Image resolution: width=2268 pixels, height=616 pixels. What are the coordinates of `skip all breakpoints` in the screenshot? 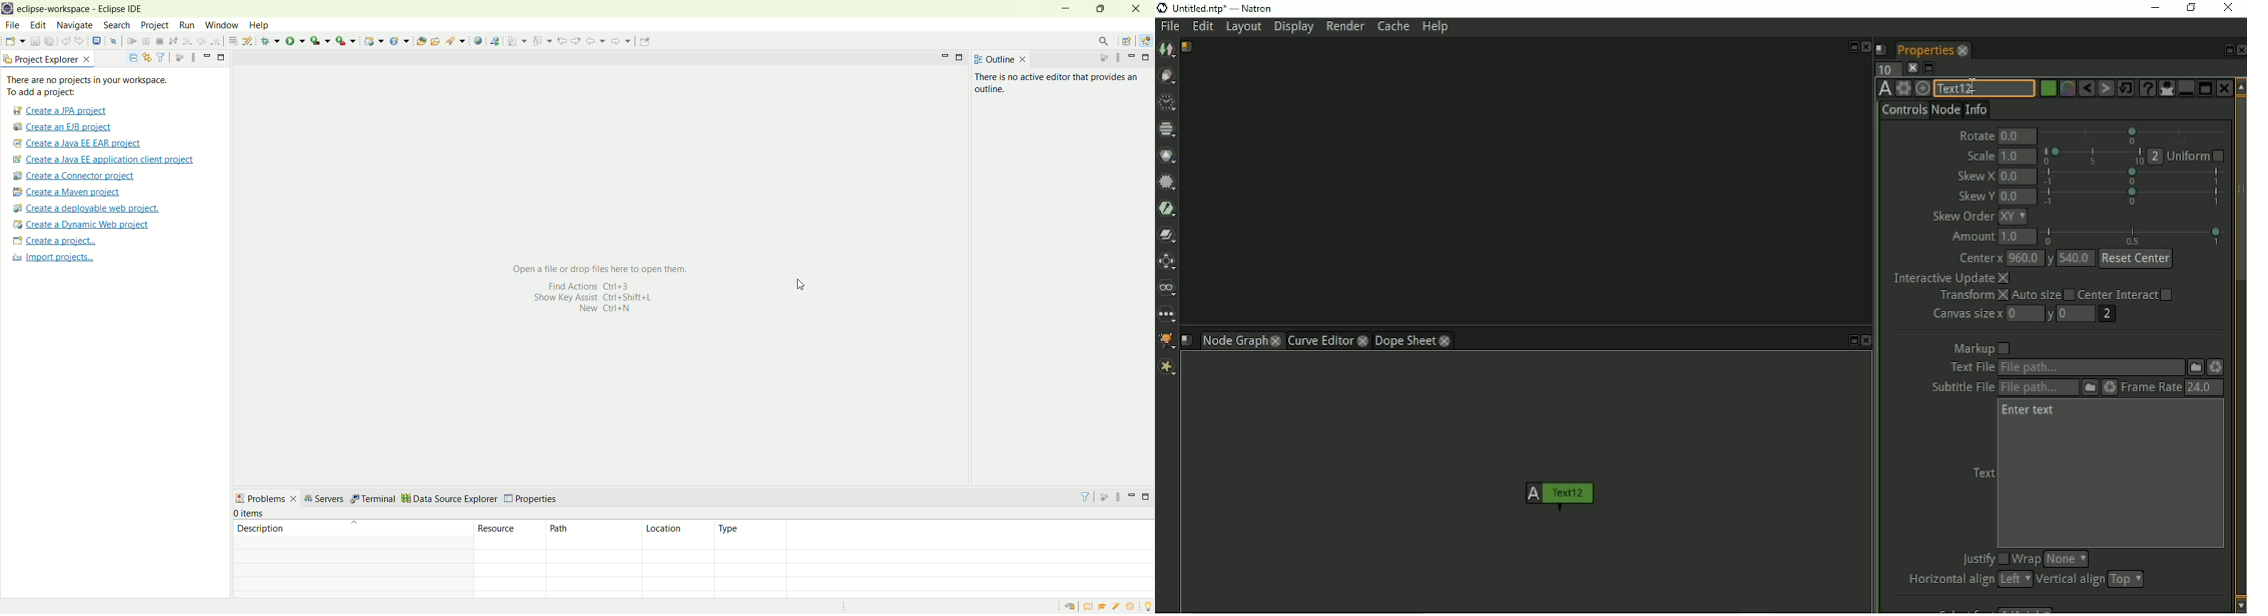 It's located at (113, 42).